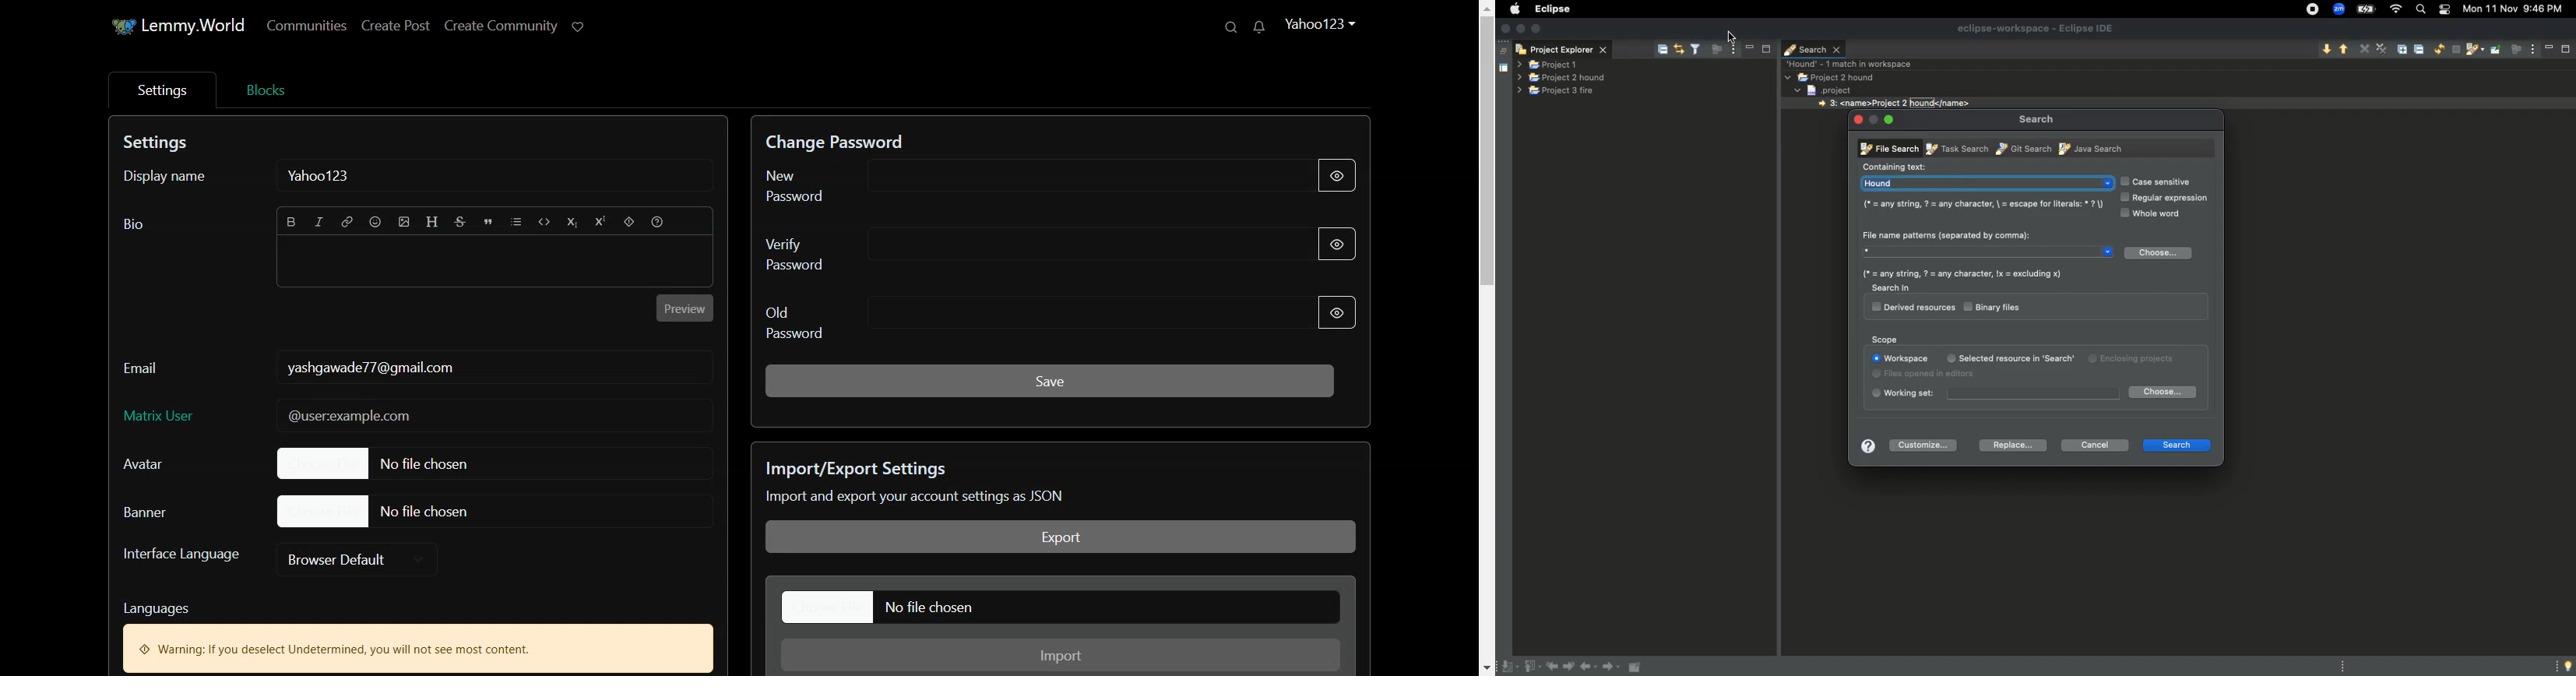 The width and height of the screenshot is (2576, 700). Describe the element at coordinates (2160, 254) in the screenshot. I see `Choose` at that location.